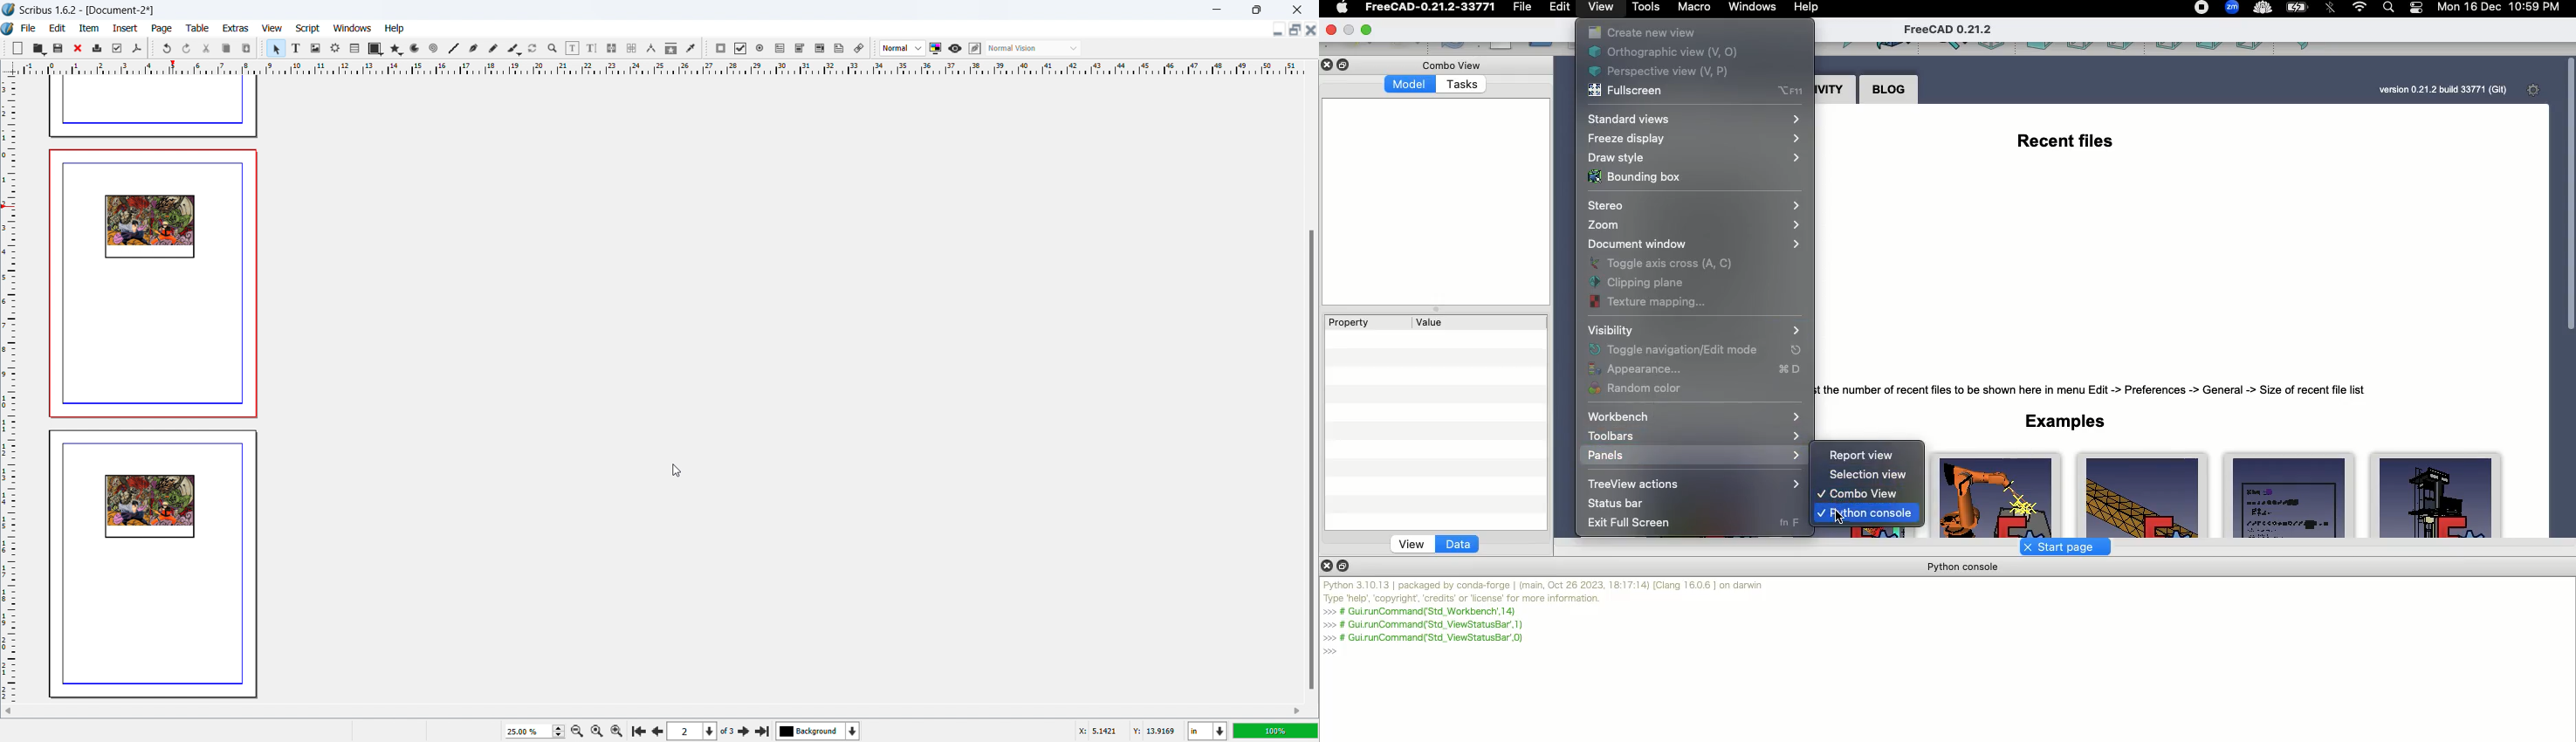 The height and width of the screenshot is (756, 2576). What do you see at coordinates (1670, 53) in the screenshot?
I see `Orthographic view` at bounding box center [1670, 53].